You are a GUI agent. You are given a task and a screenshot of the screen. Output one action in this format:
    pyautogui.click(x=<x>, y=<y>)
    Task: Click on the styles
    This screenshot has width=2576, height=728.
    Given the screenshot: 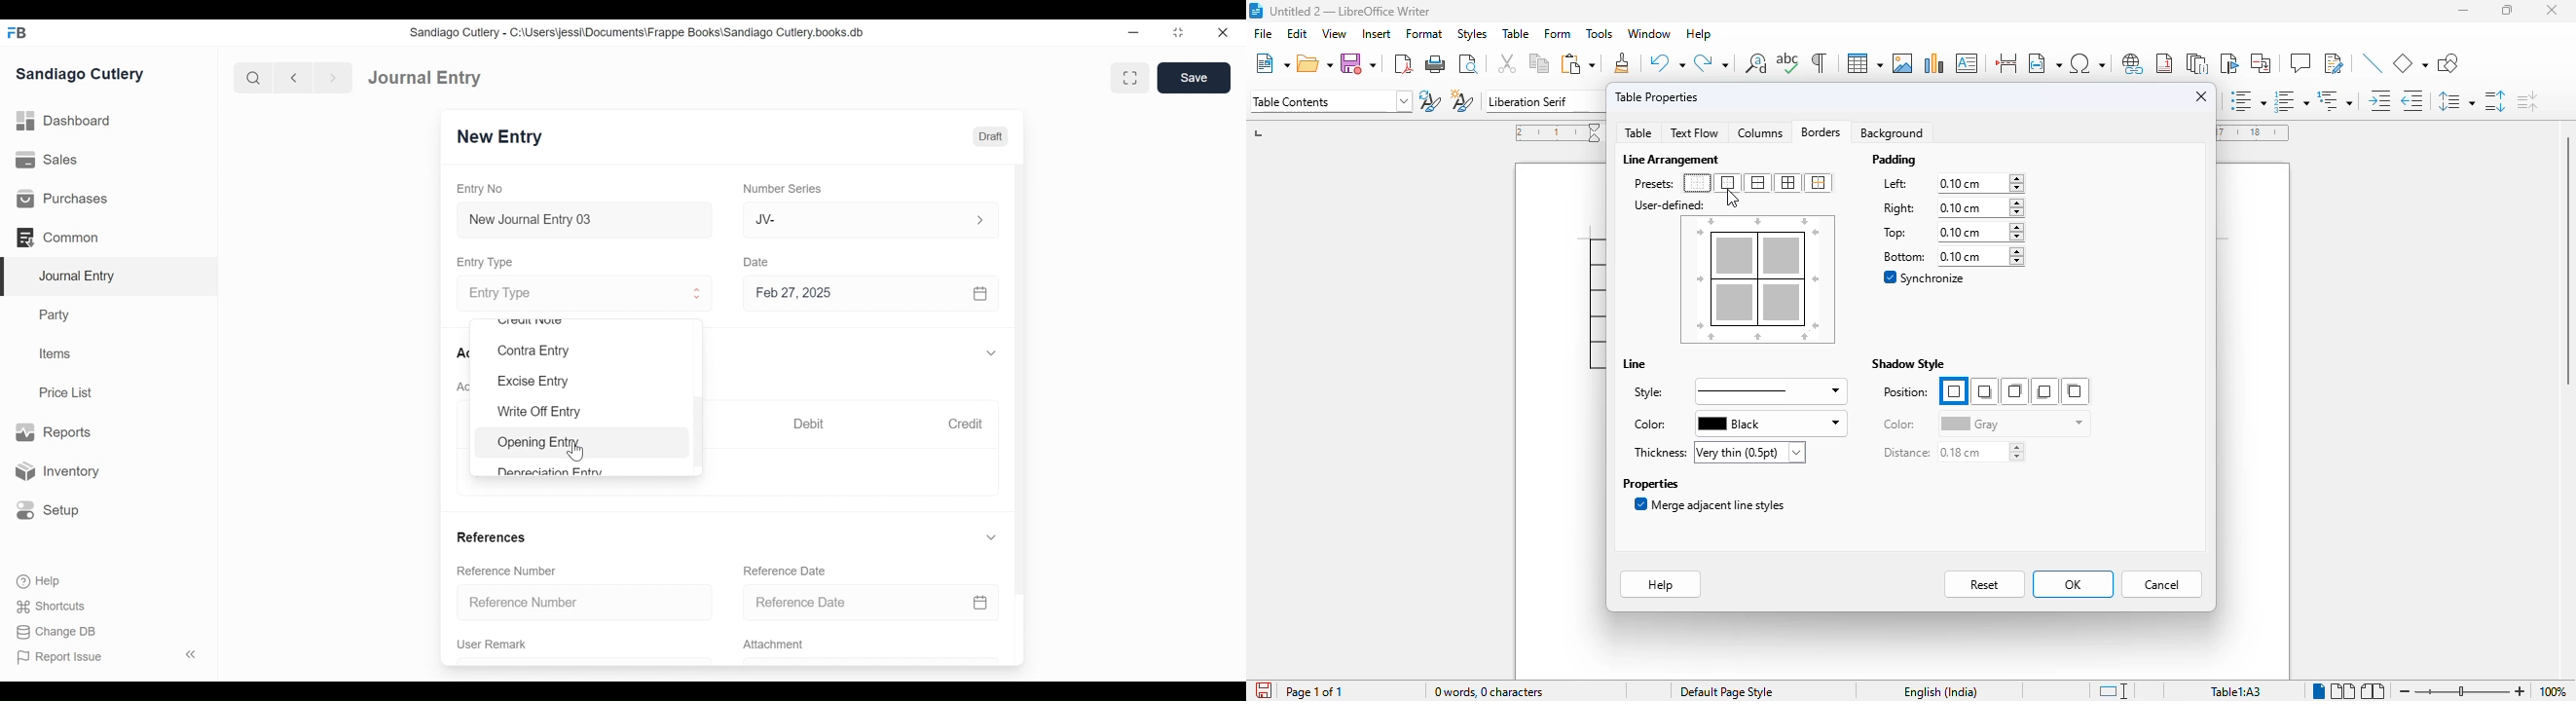 What is the action you would take?
    pyautogui.click(x=1472, y=34)
    